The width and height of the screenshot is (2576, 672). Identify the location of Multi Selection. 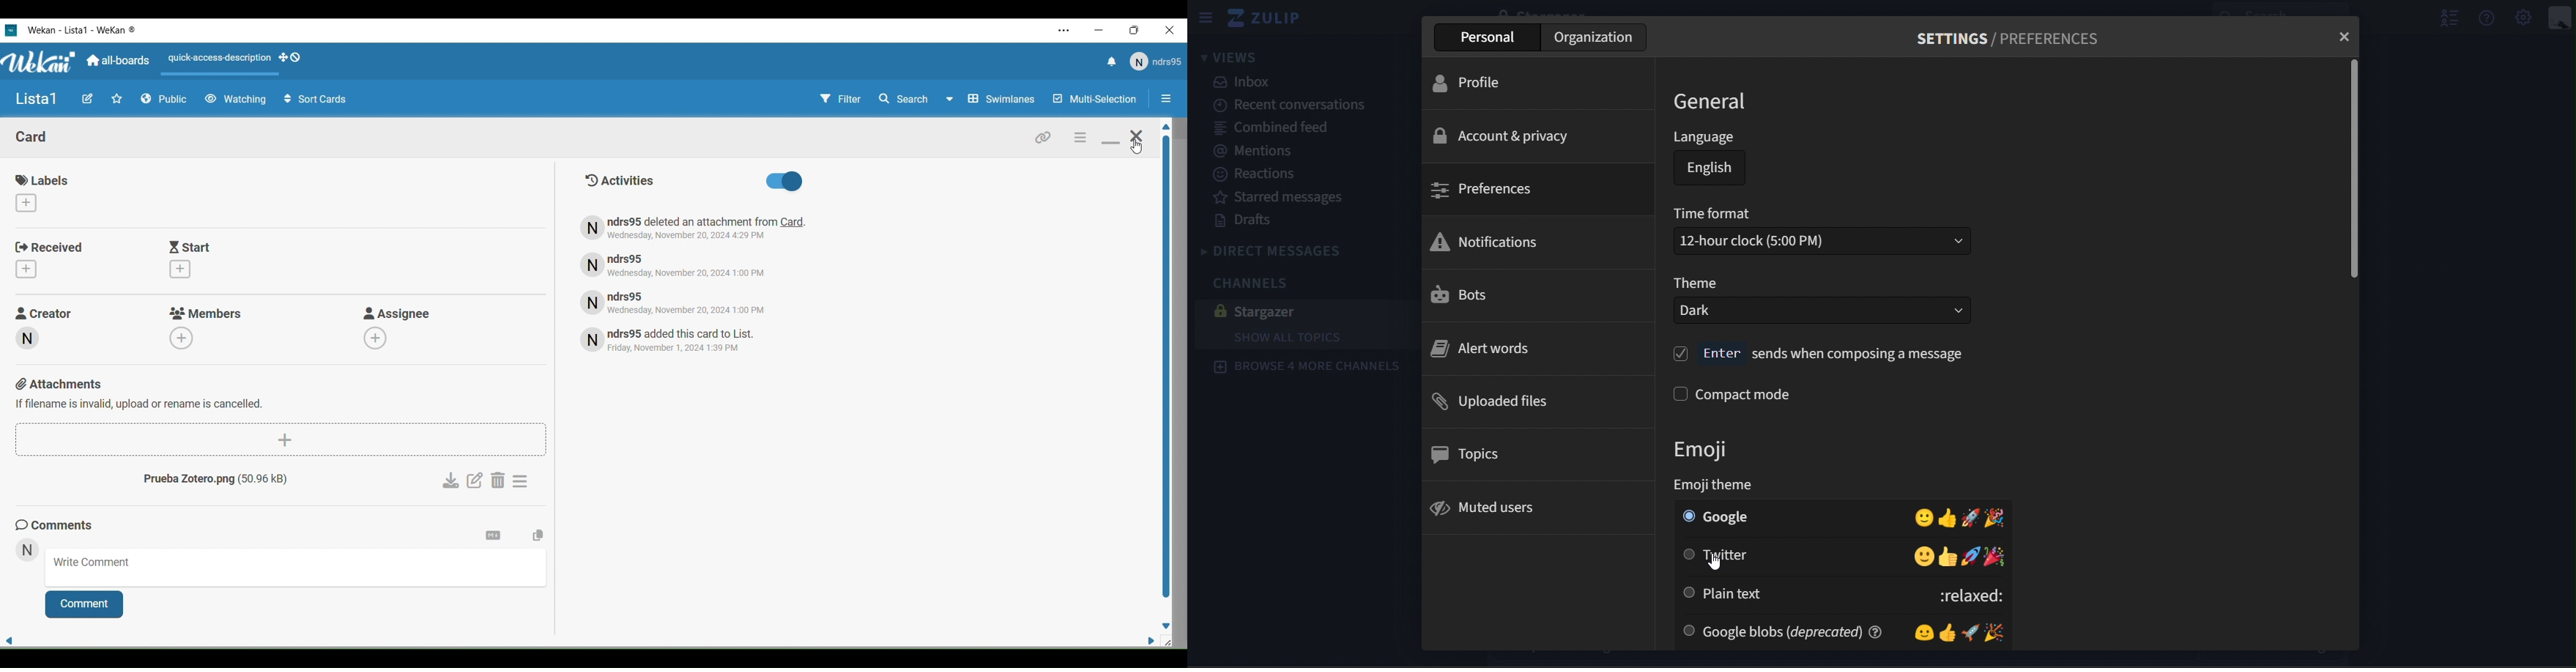
(1094, 100).